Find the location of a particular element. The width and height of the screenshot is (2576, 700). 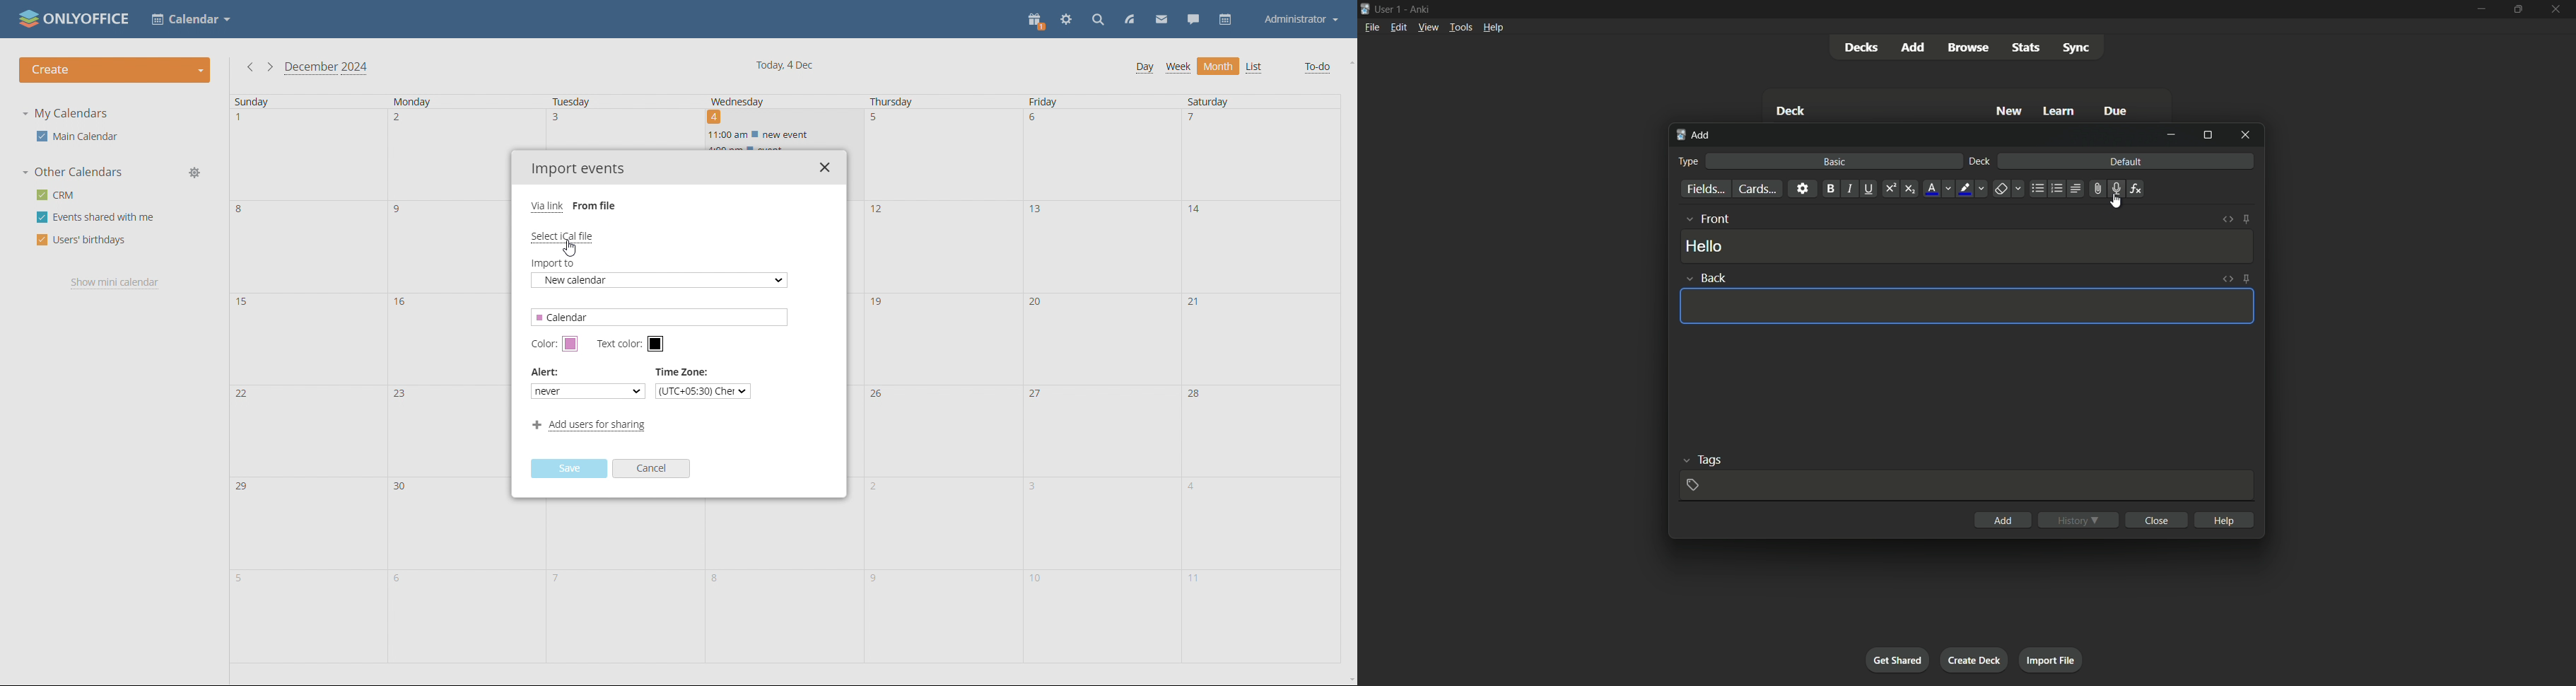

cursor is located at coordinates (2117, 201).